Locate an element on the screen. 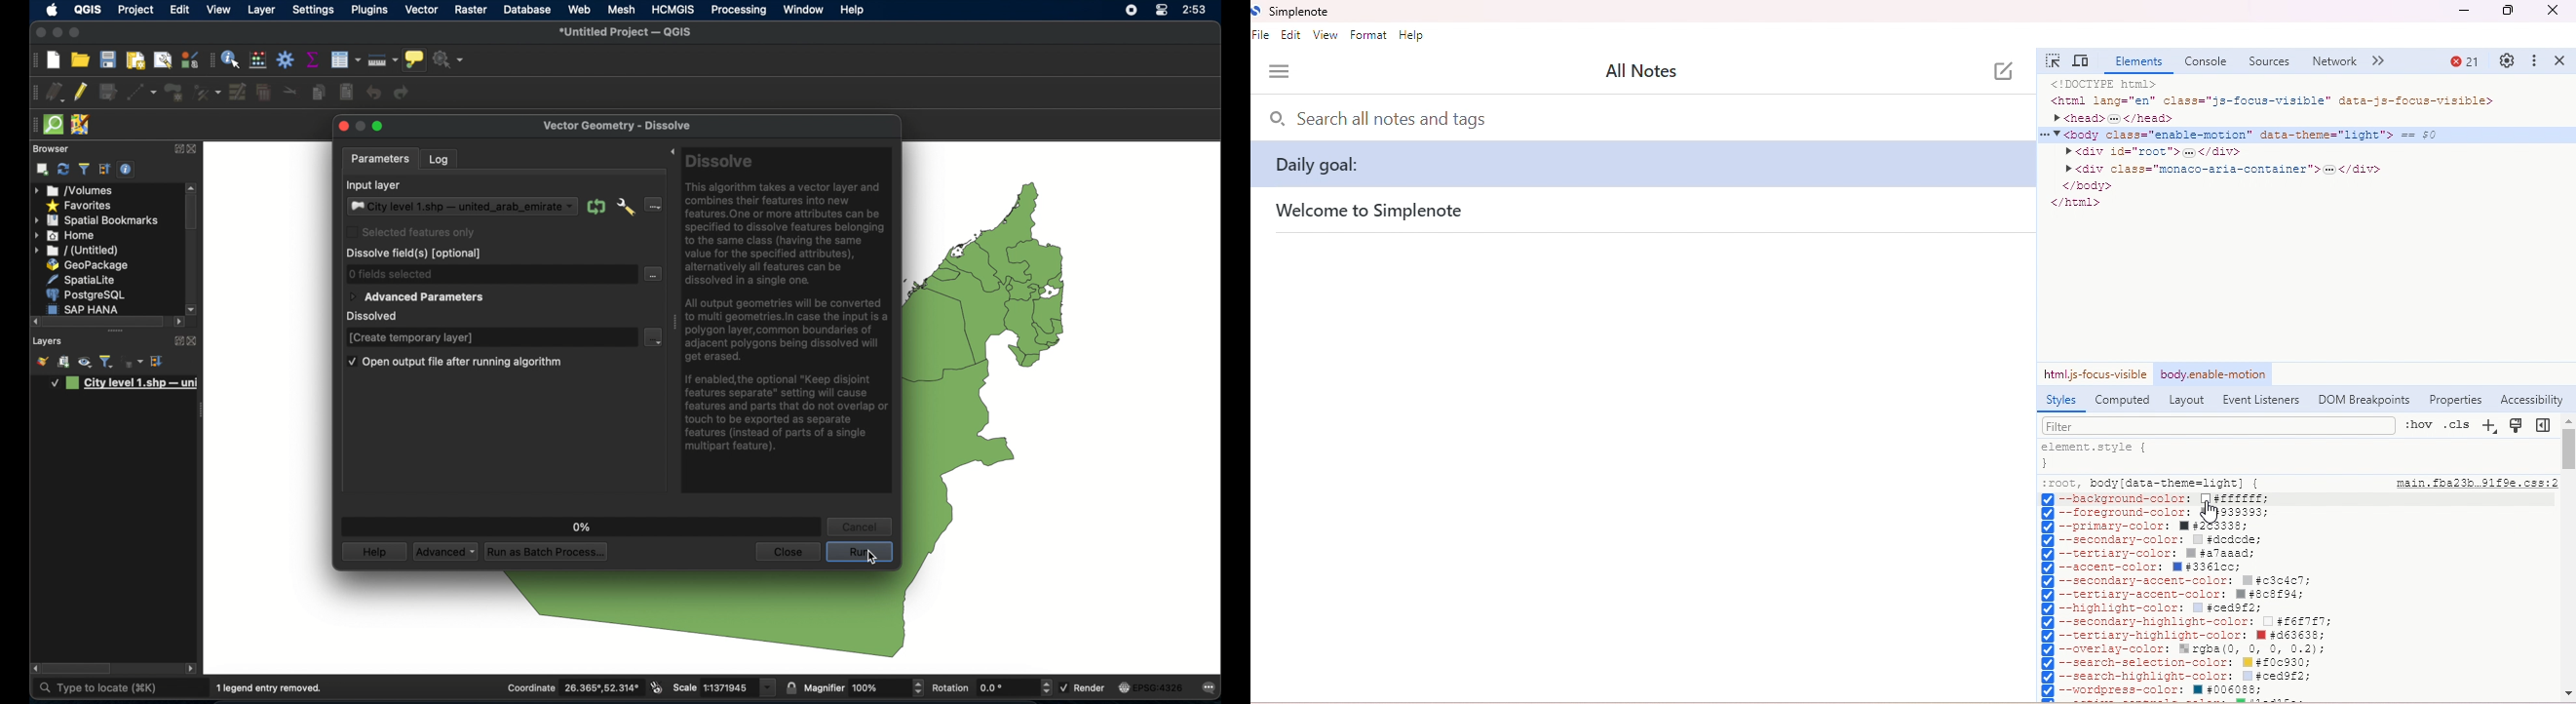  HCMGIS is located at coordinates (674, 9).